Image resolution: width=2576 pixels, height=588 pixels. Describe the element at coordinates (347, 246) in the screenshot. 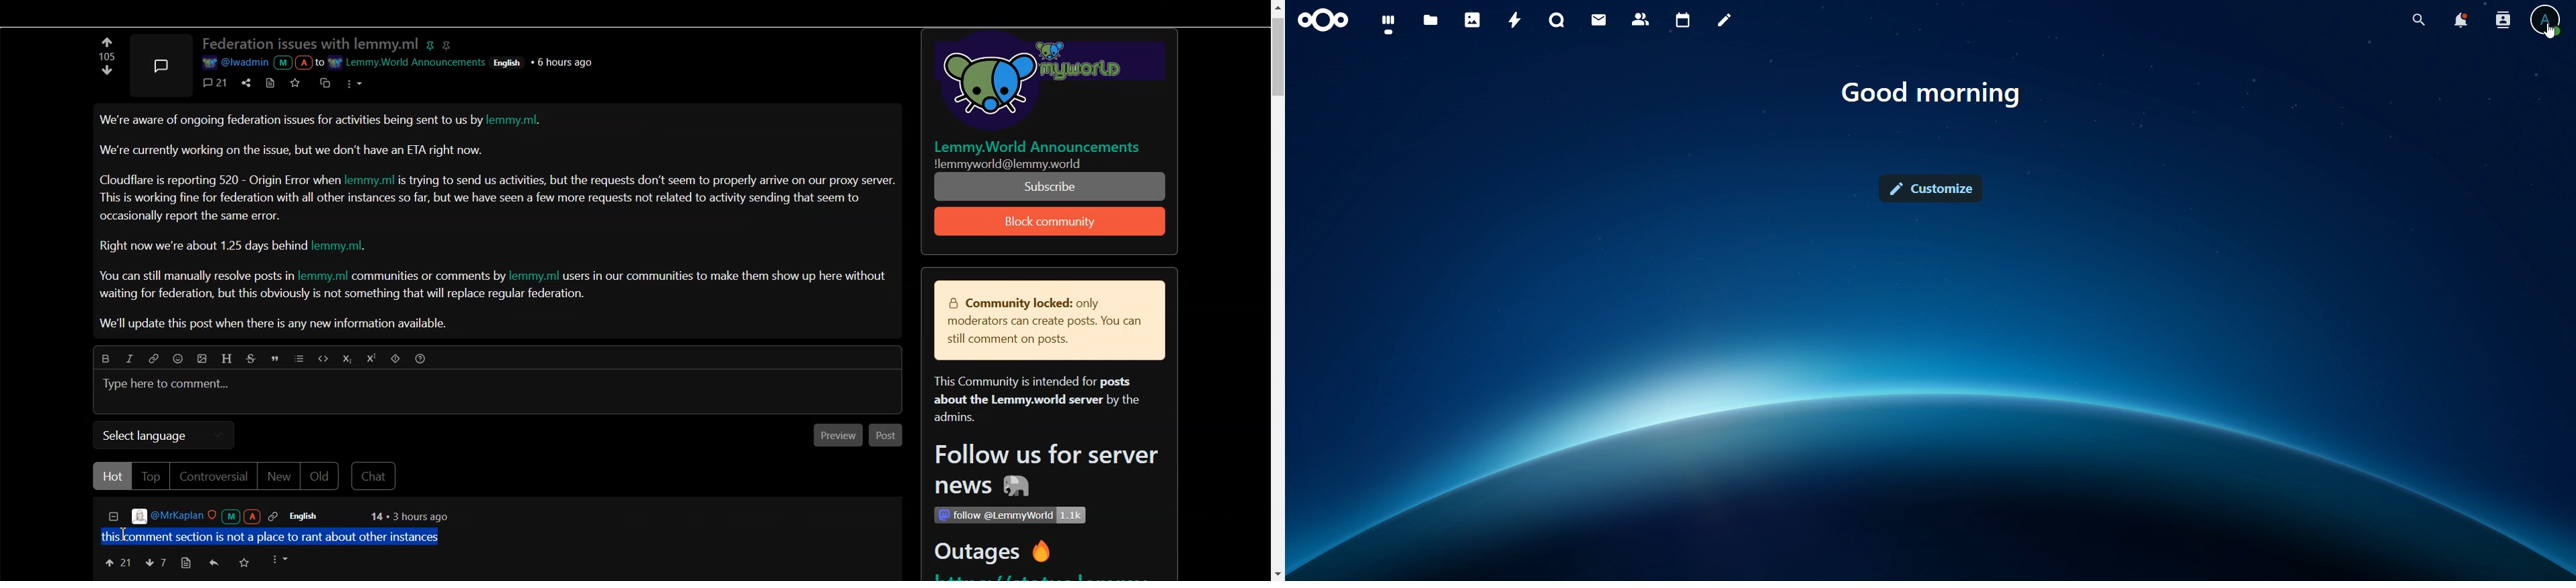

I see `lemmy.ml.` at that location.